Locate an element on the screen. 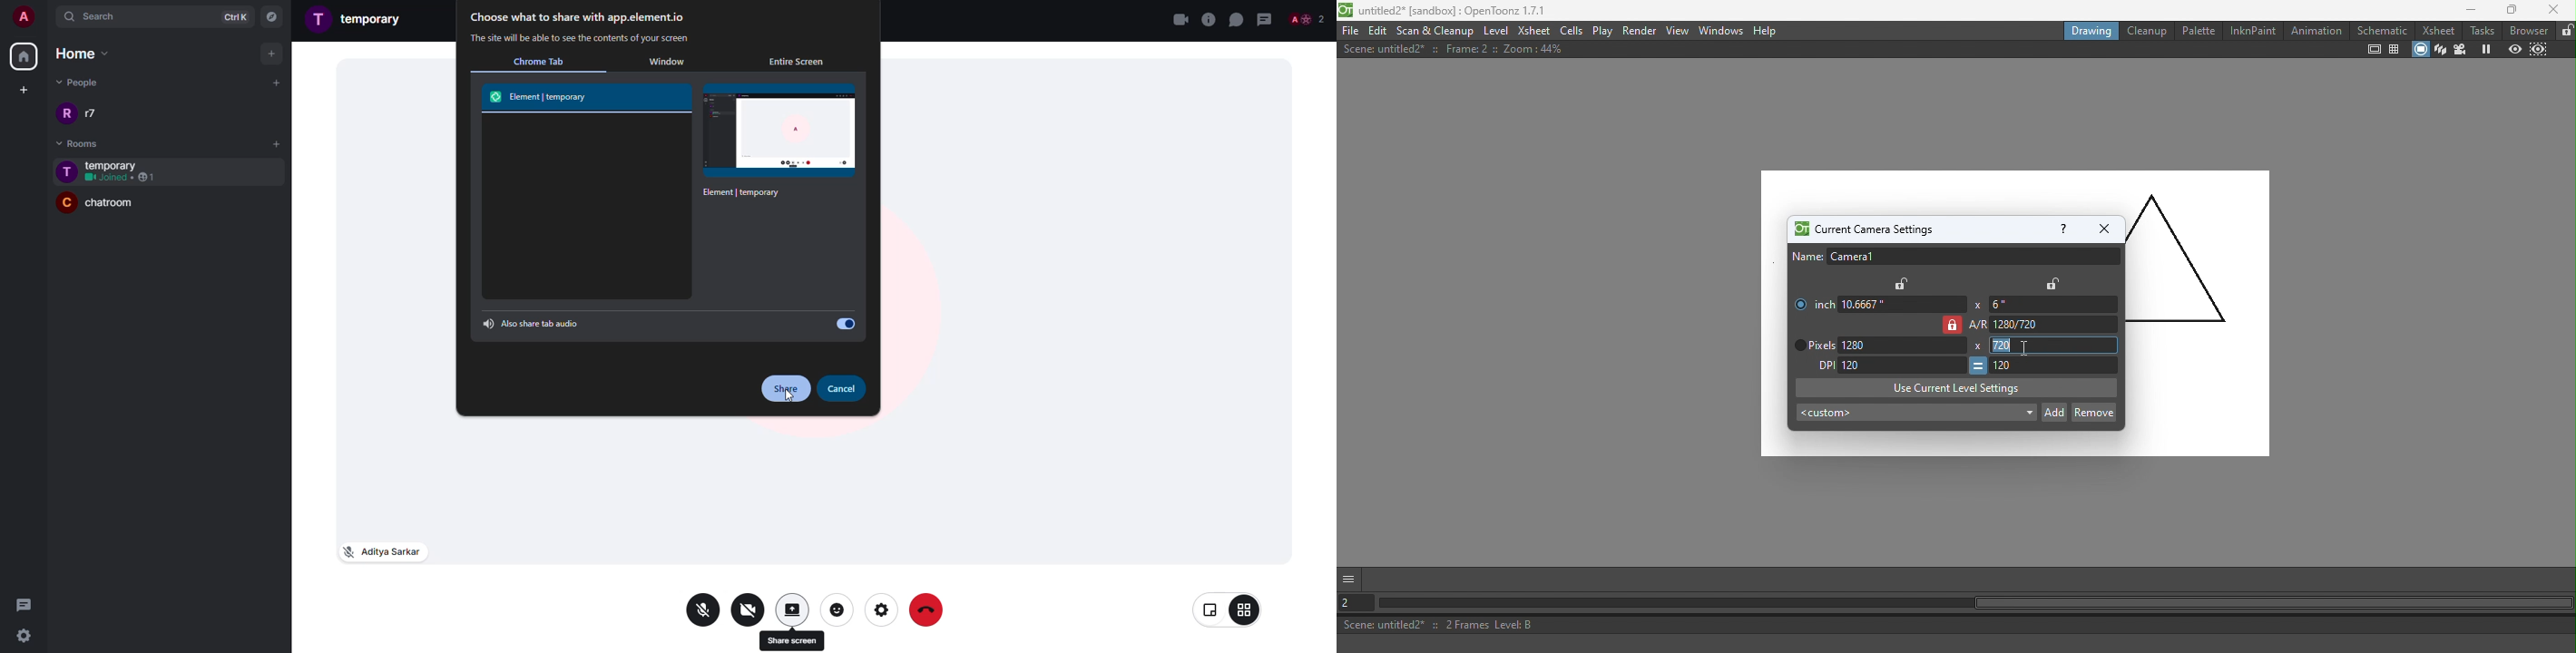 This screenshot has height=672, width=2576. profile is located at coordinates (320, 18).